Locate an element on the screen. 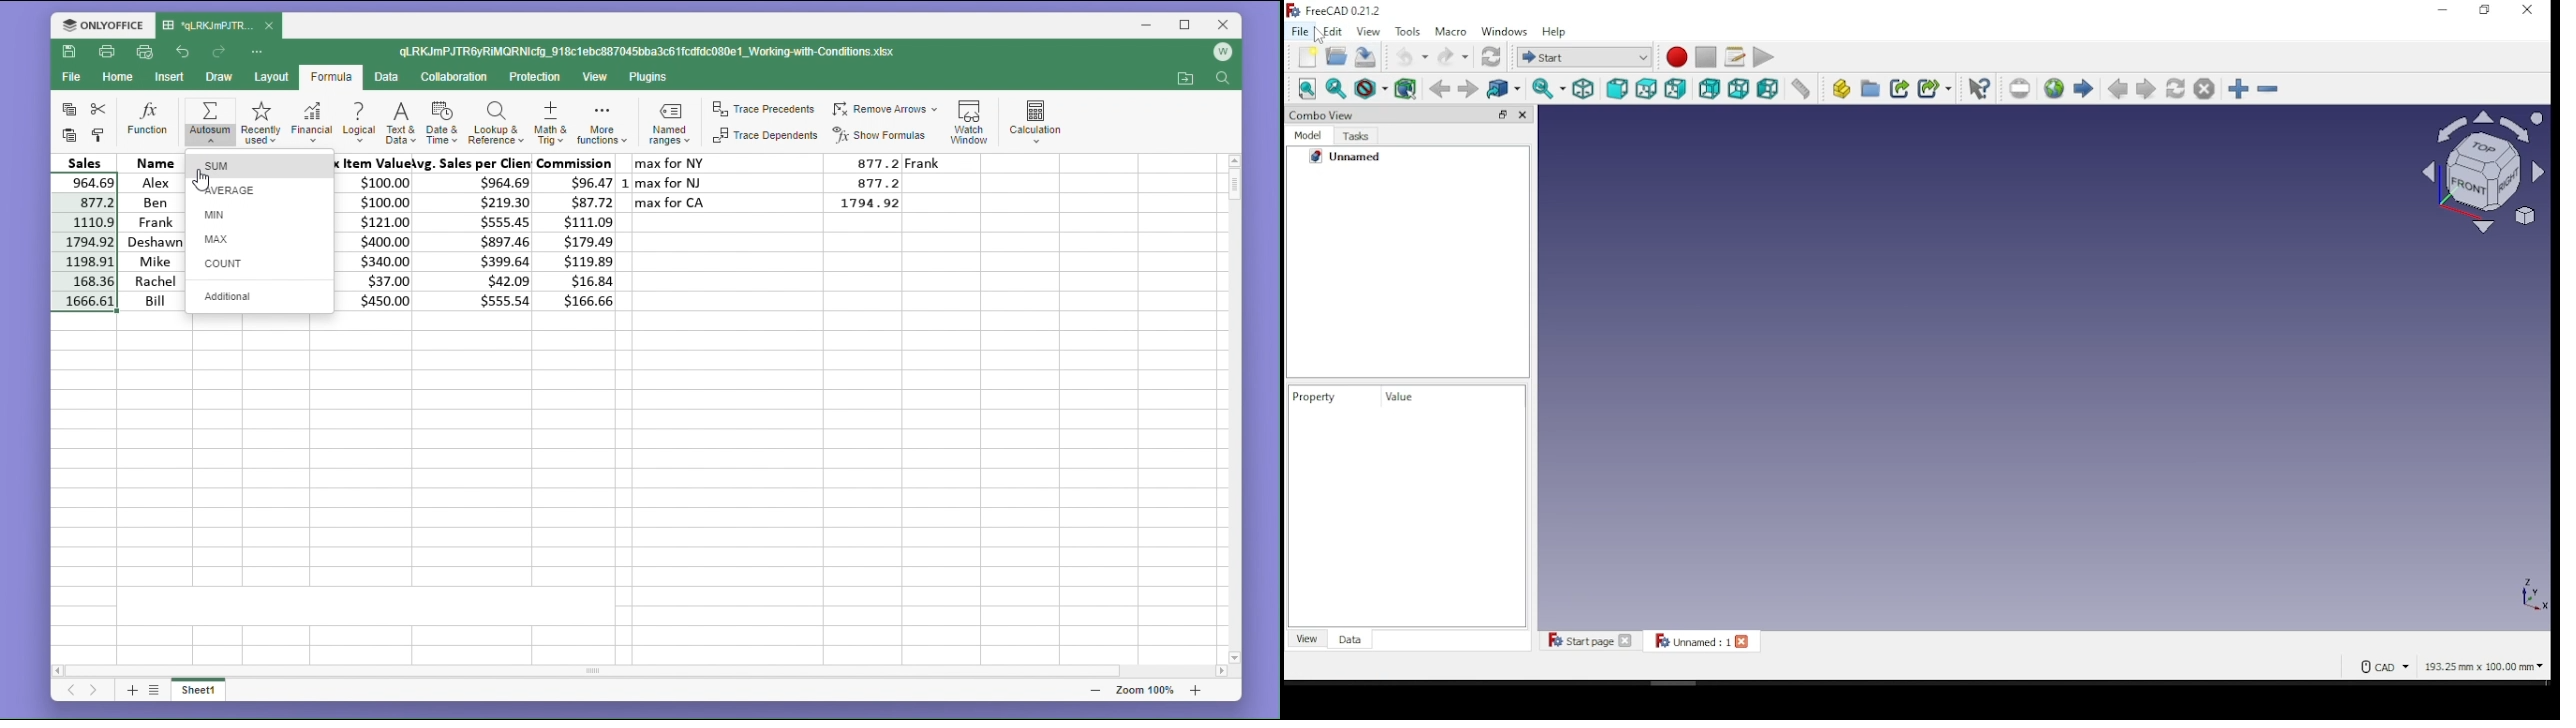  make link is located at coordinates (1899, 87).